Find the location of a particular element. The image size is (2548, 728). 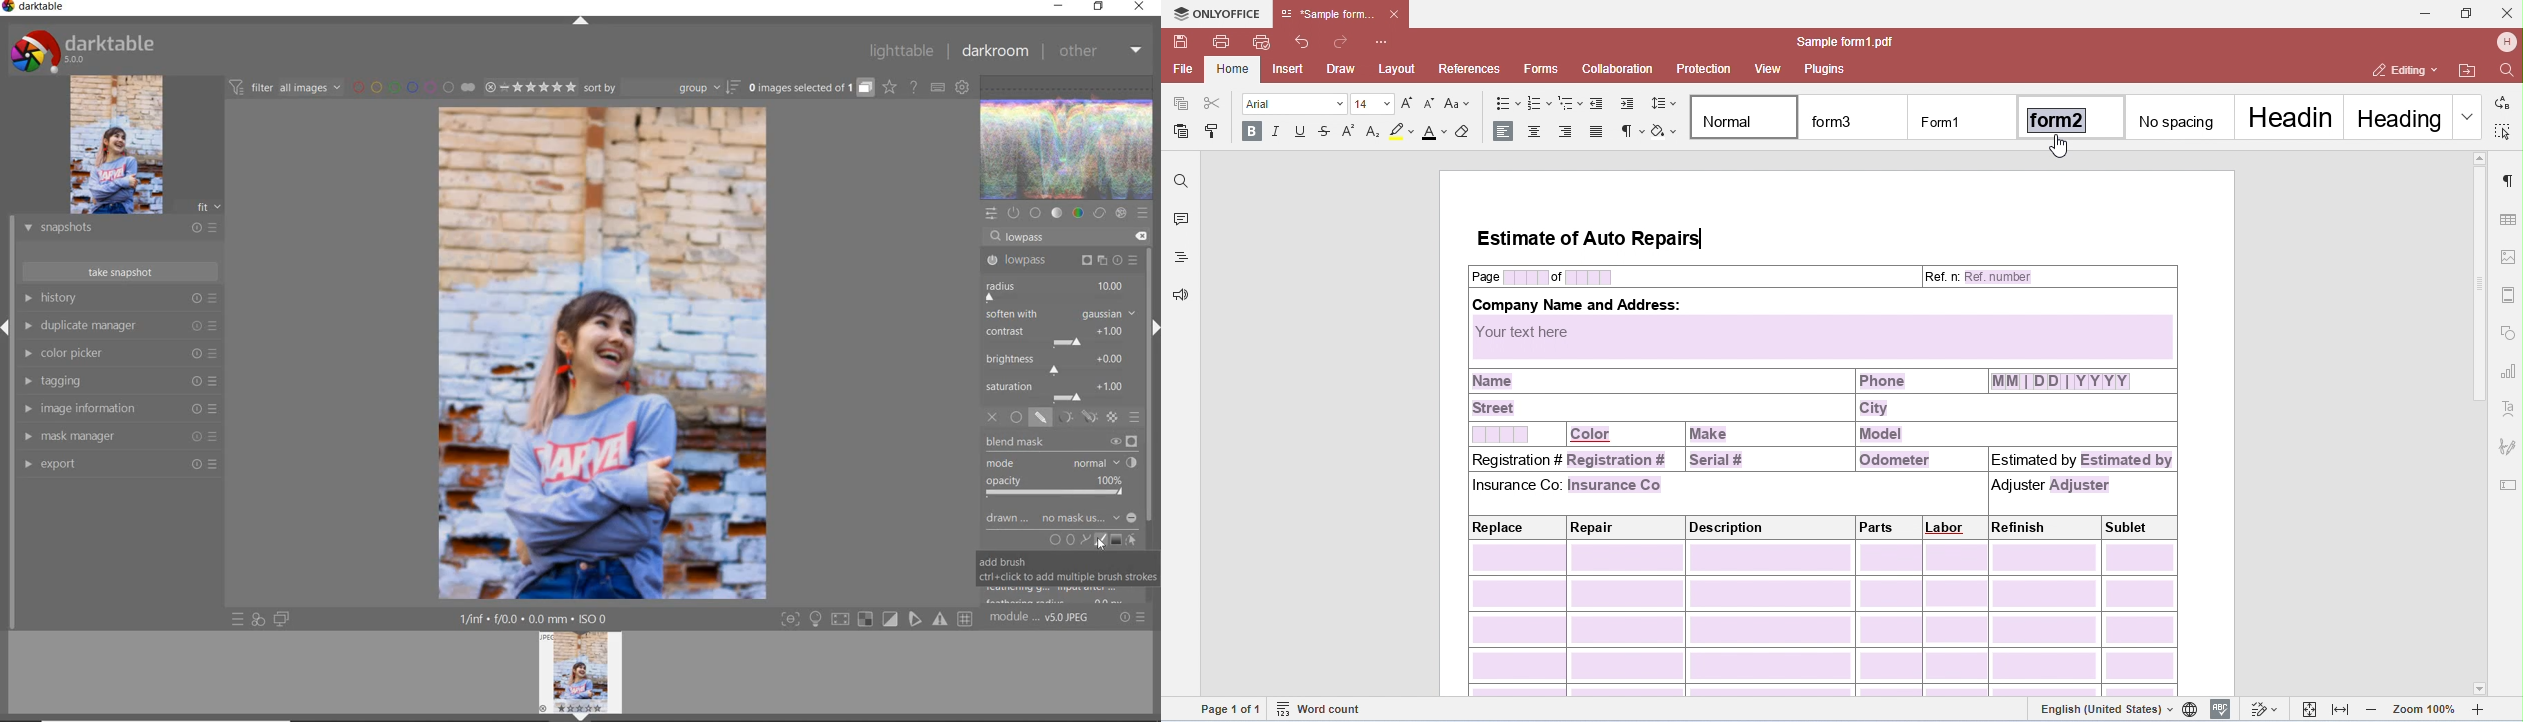

delete is located at coordinates (1139, 235).